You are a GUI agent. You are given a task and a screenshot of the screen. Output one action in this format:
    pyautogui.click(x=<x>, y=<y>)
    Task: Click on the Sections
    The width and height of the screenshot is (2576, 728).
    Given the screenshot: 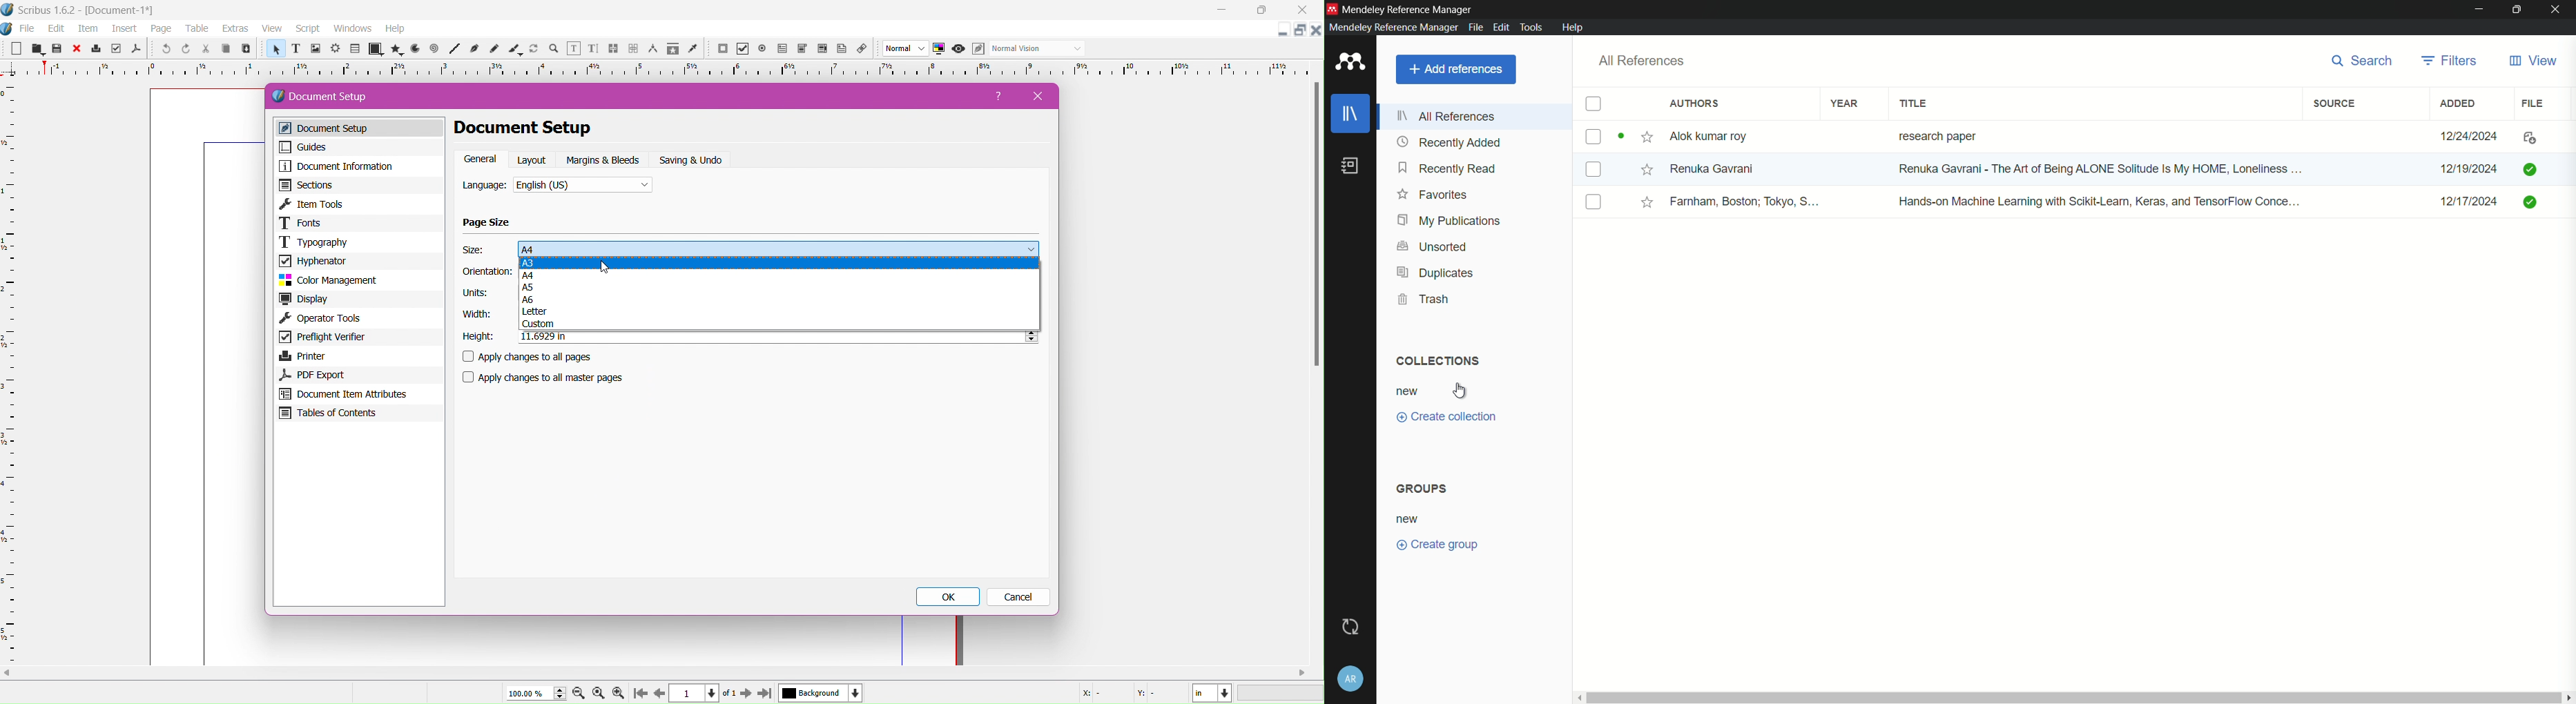 What is the action you would take?
    pyautogui.click(x=358, y=185)
    